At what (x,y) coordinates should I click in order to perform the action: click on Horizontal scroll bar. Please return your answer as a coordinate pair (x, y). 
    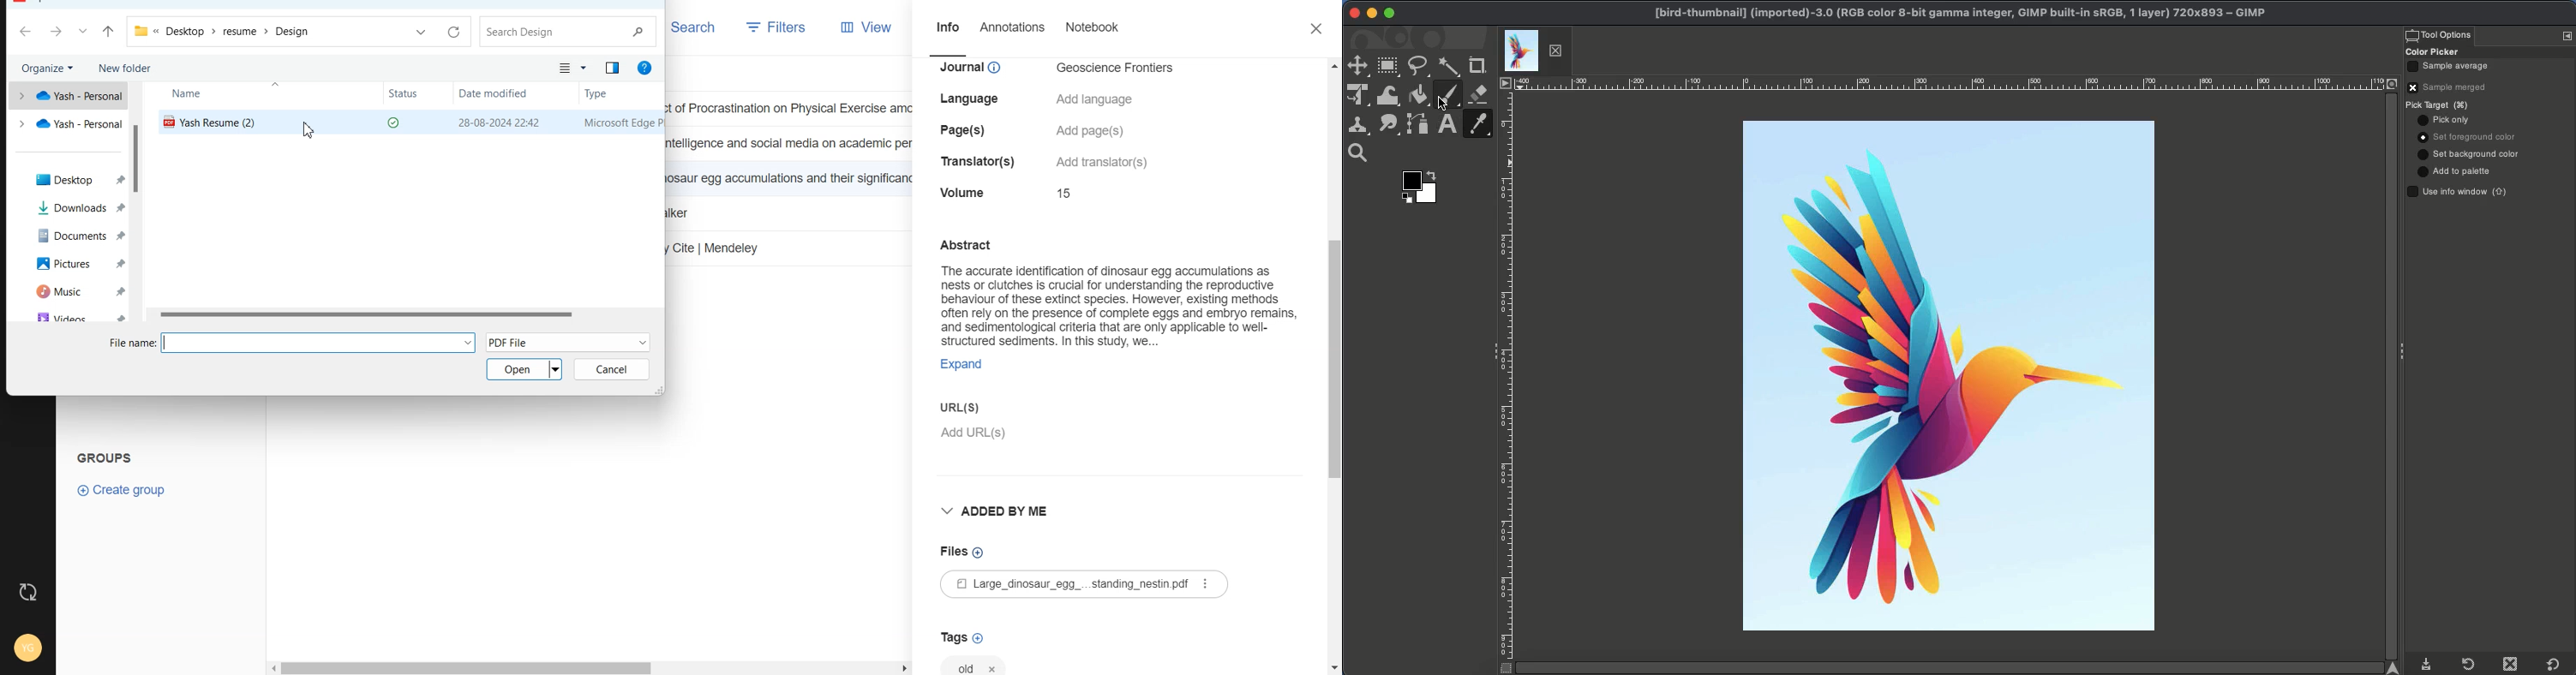
    Looking at the image, I should click on (589, 668).